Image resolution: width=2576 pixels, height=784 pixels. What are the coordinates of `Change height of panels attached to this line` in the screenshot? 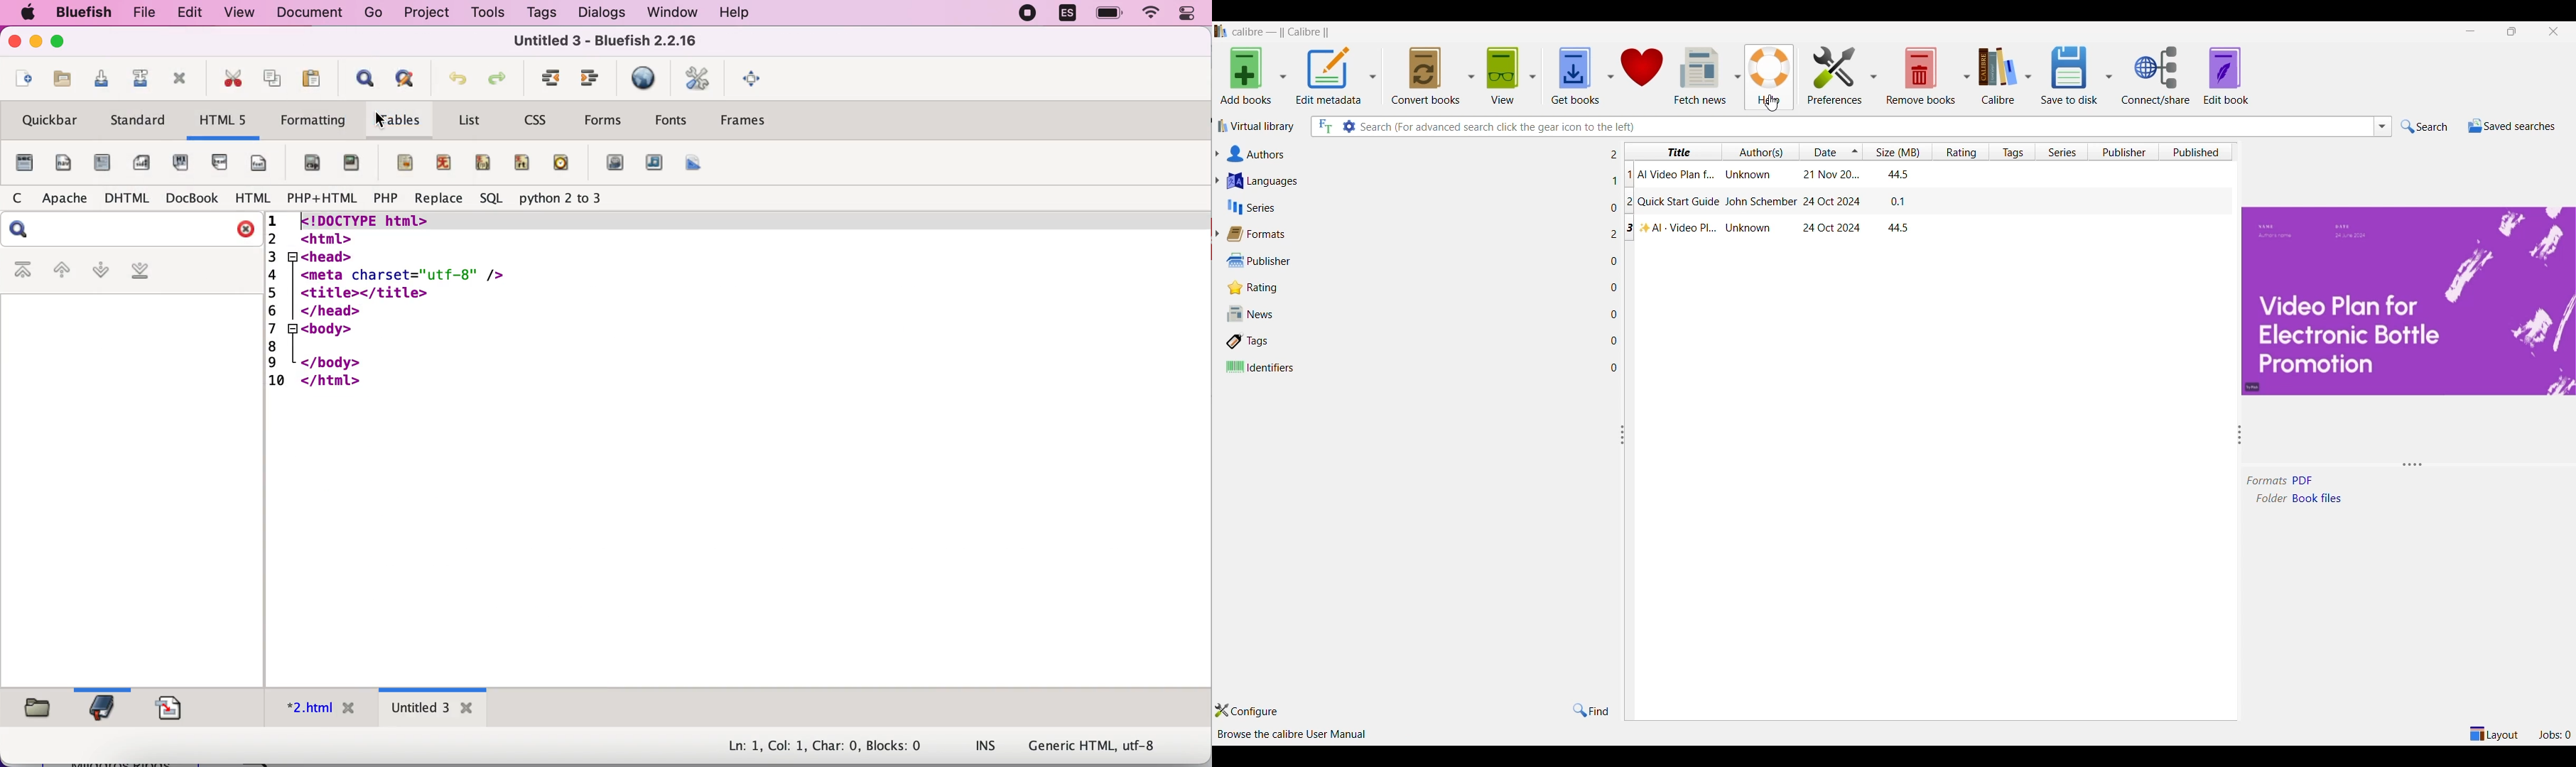 It's located at (2411, 465).